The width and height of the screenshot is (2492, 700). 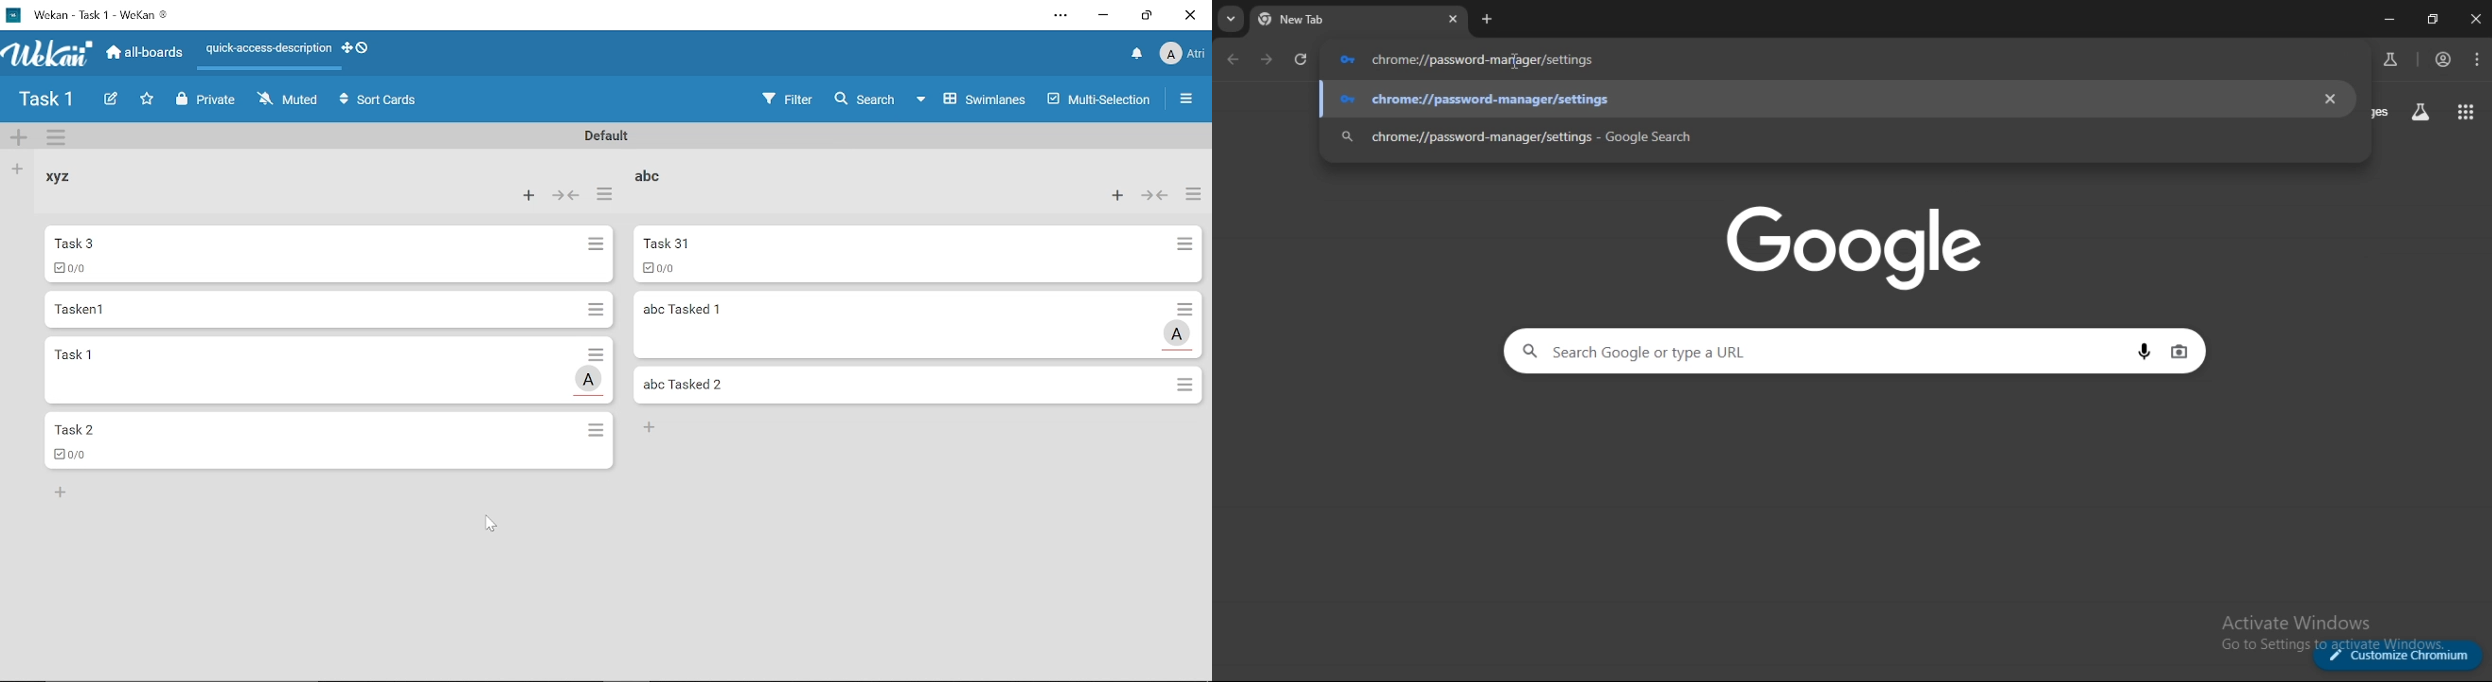 I want to click on menu, so click(x=2479, y=58).